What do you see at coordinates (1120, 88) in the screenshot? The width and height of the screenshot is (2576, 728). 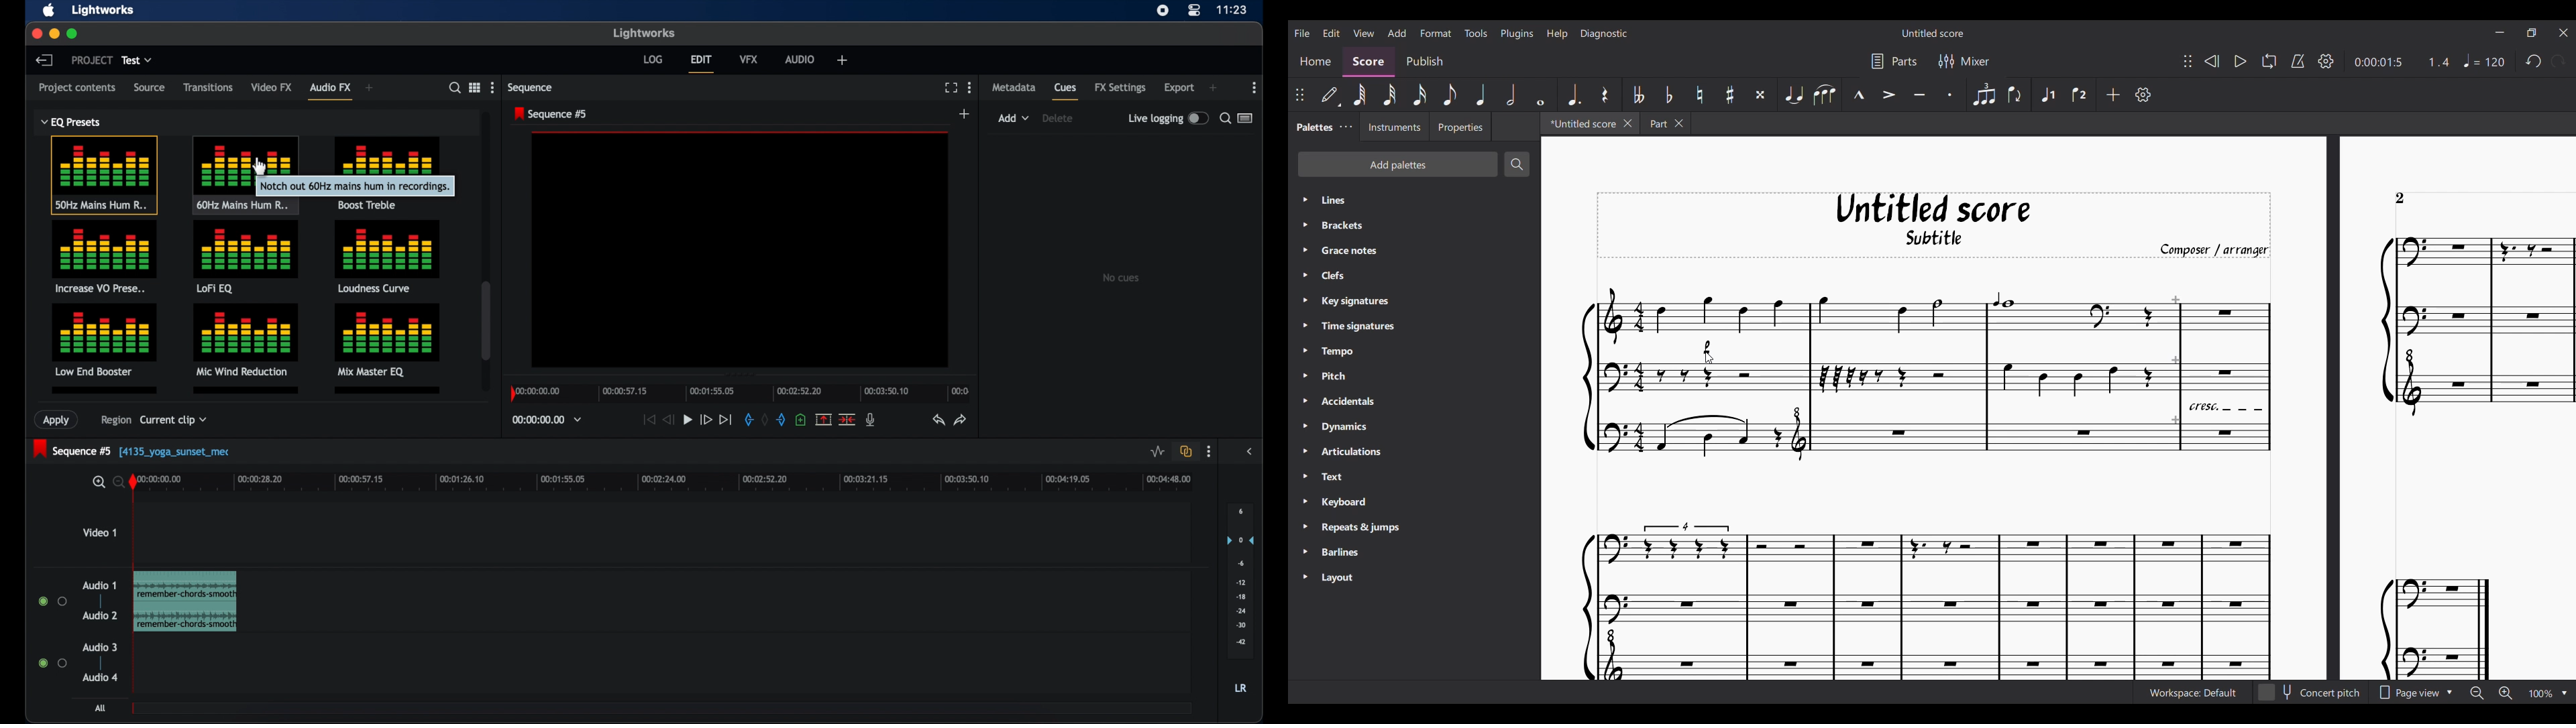 I see `fx settings` at bounding box center [1120, 88].